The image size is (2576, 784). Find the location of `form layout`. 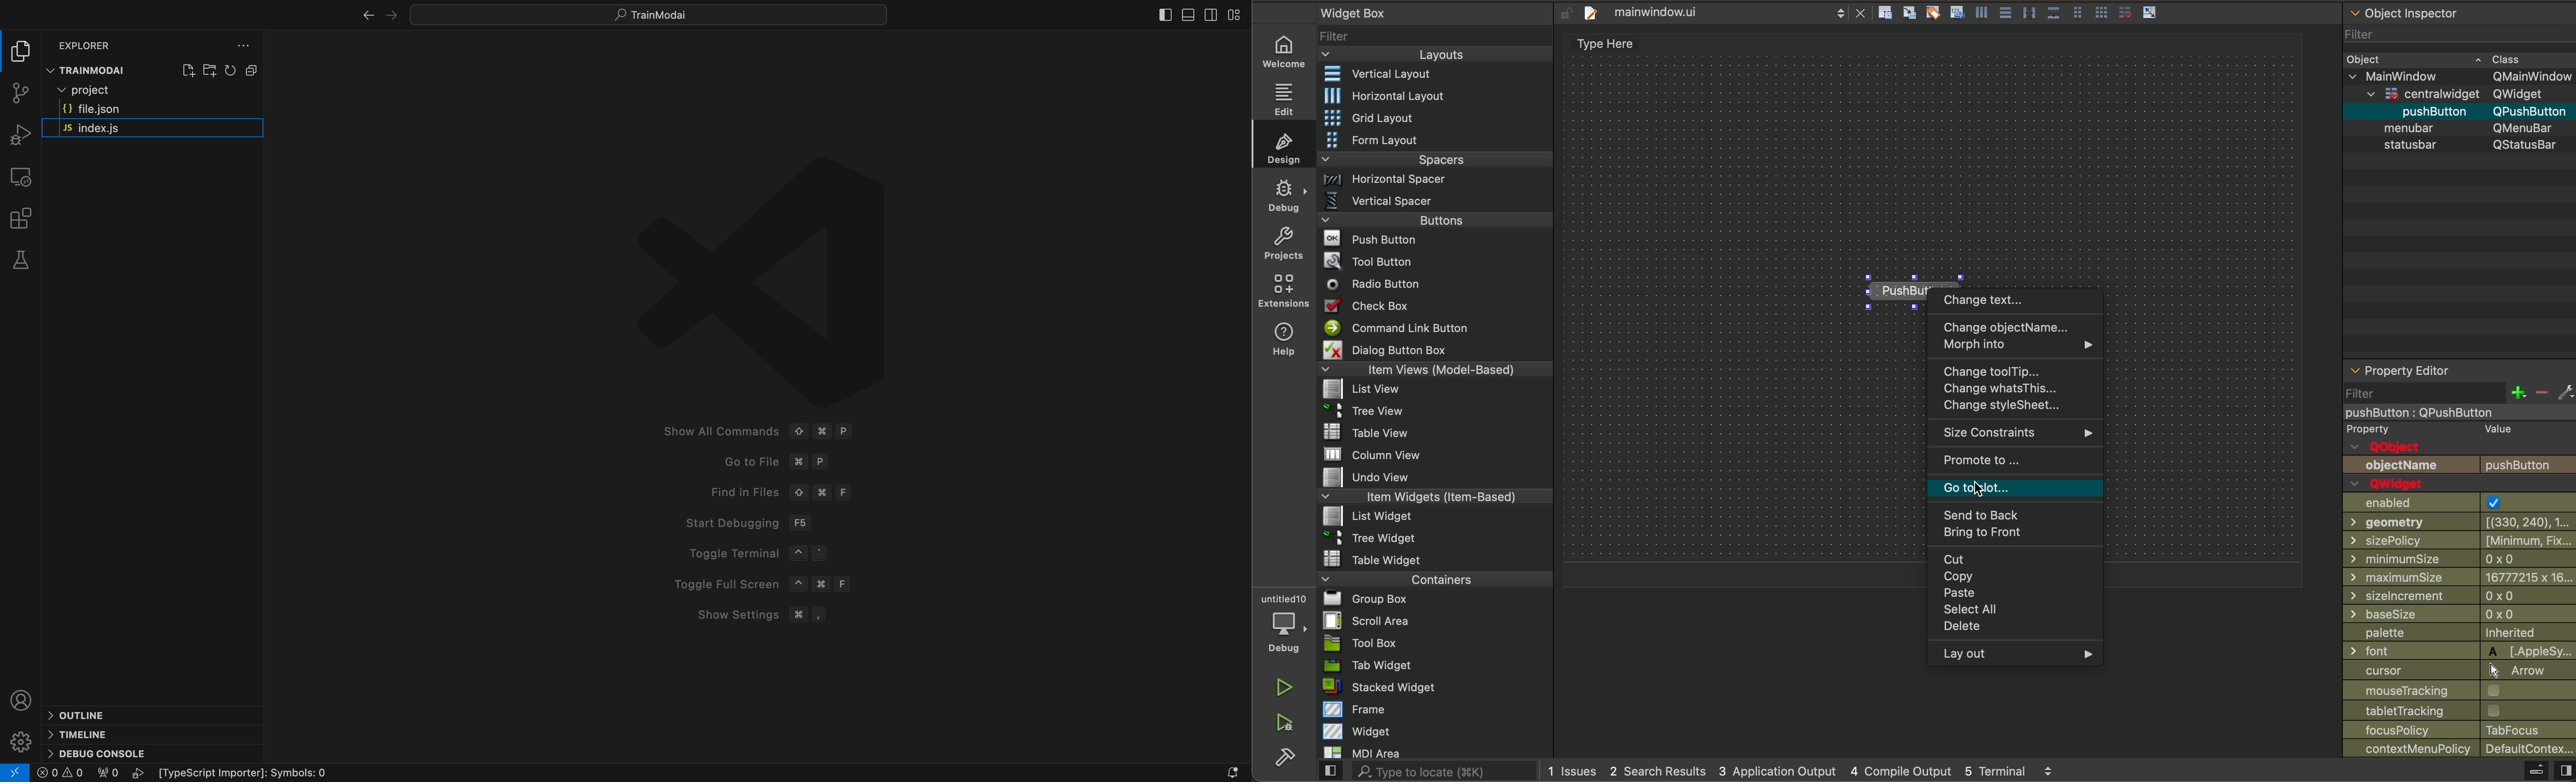

form layout is located at coordinates (1435, 140).